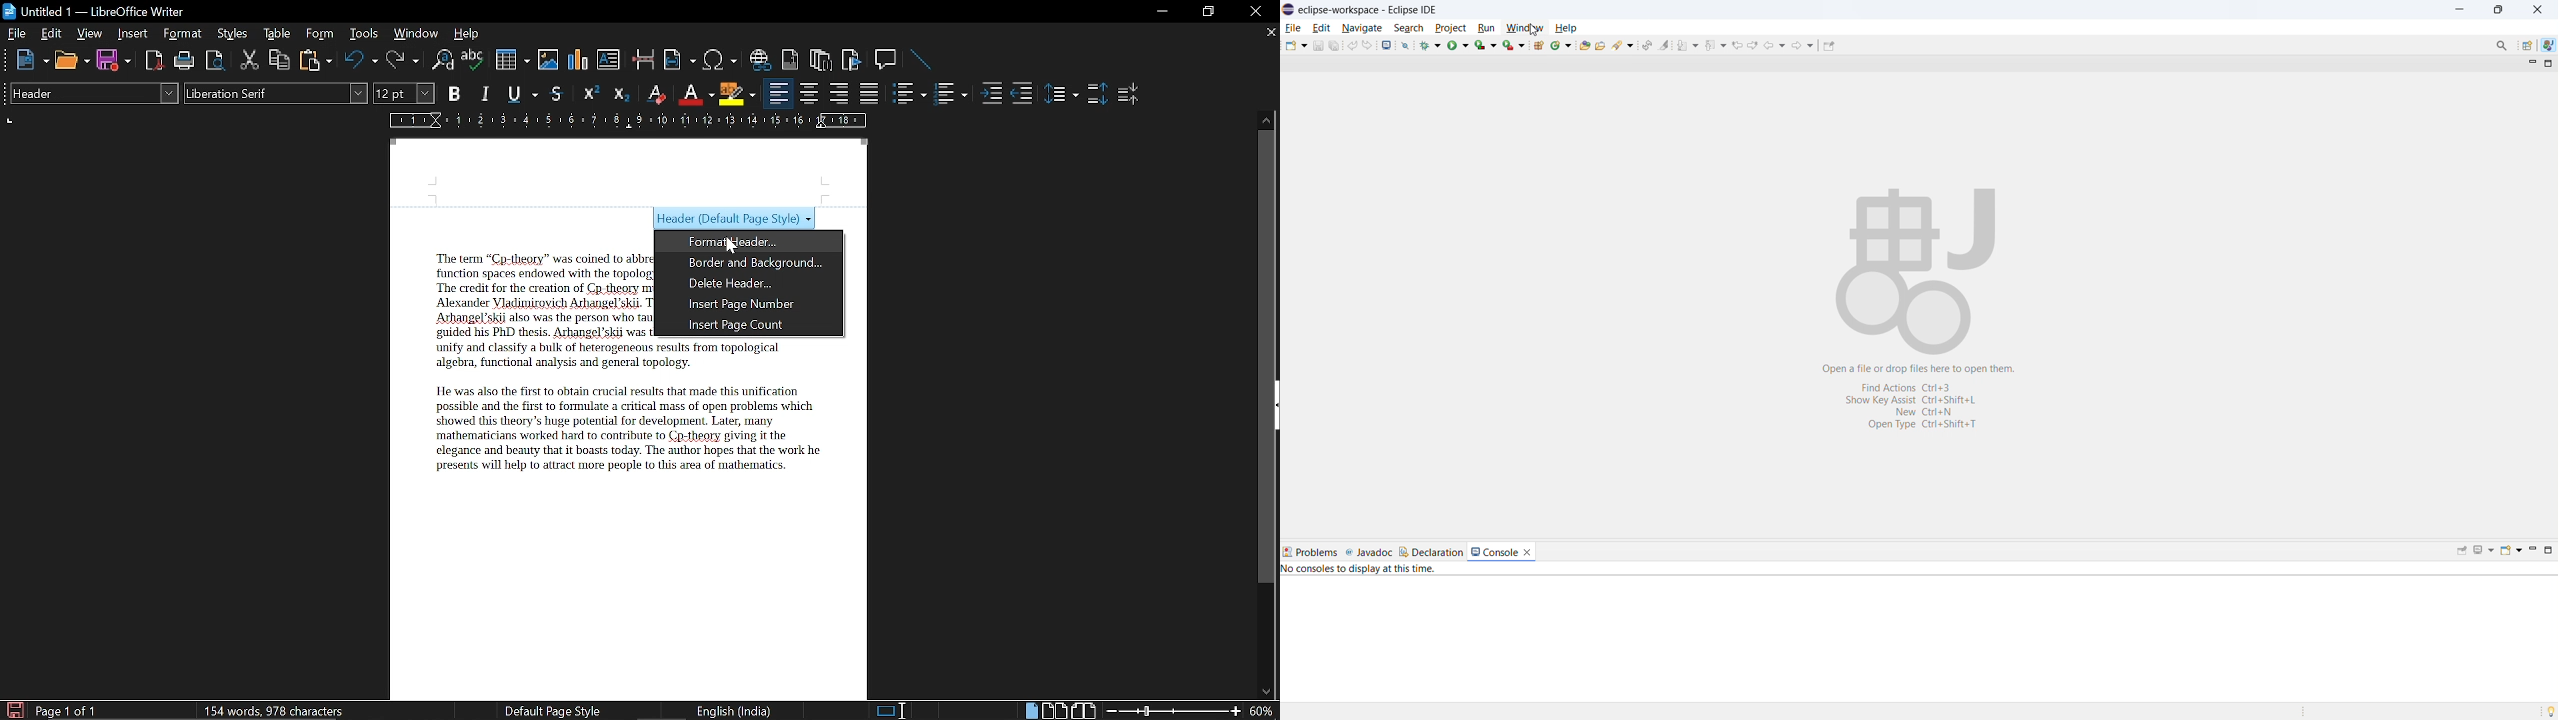 The height and width of the screenshot is (728, 2576). Describe the element at coordinates (1174, 711) in the screenshot. I see `Change zoom` at that location.